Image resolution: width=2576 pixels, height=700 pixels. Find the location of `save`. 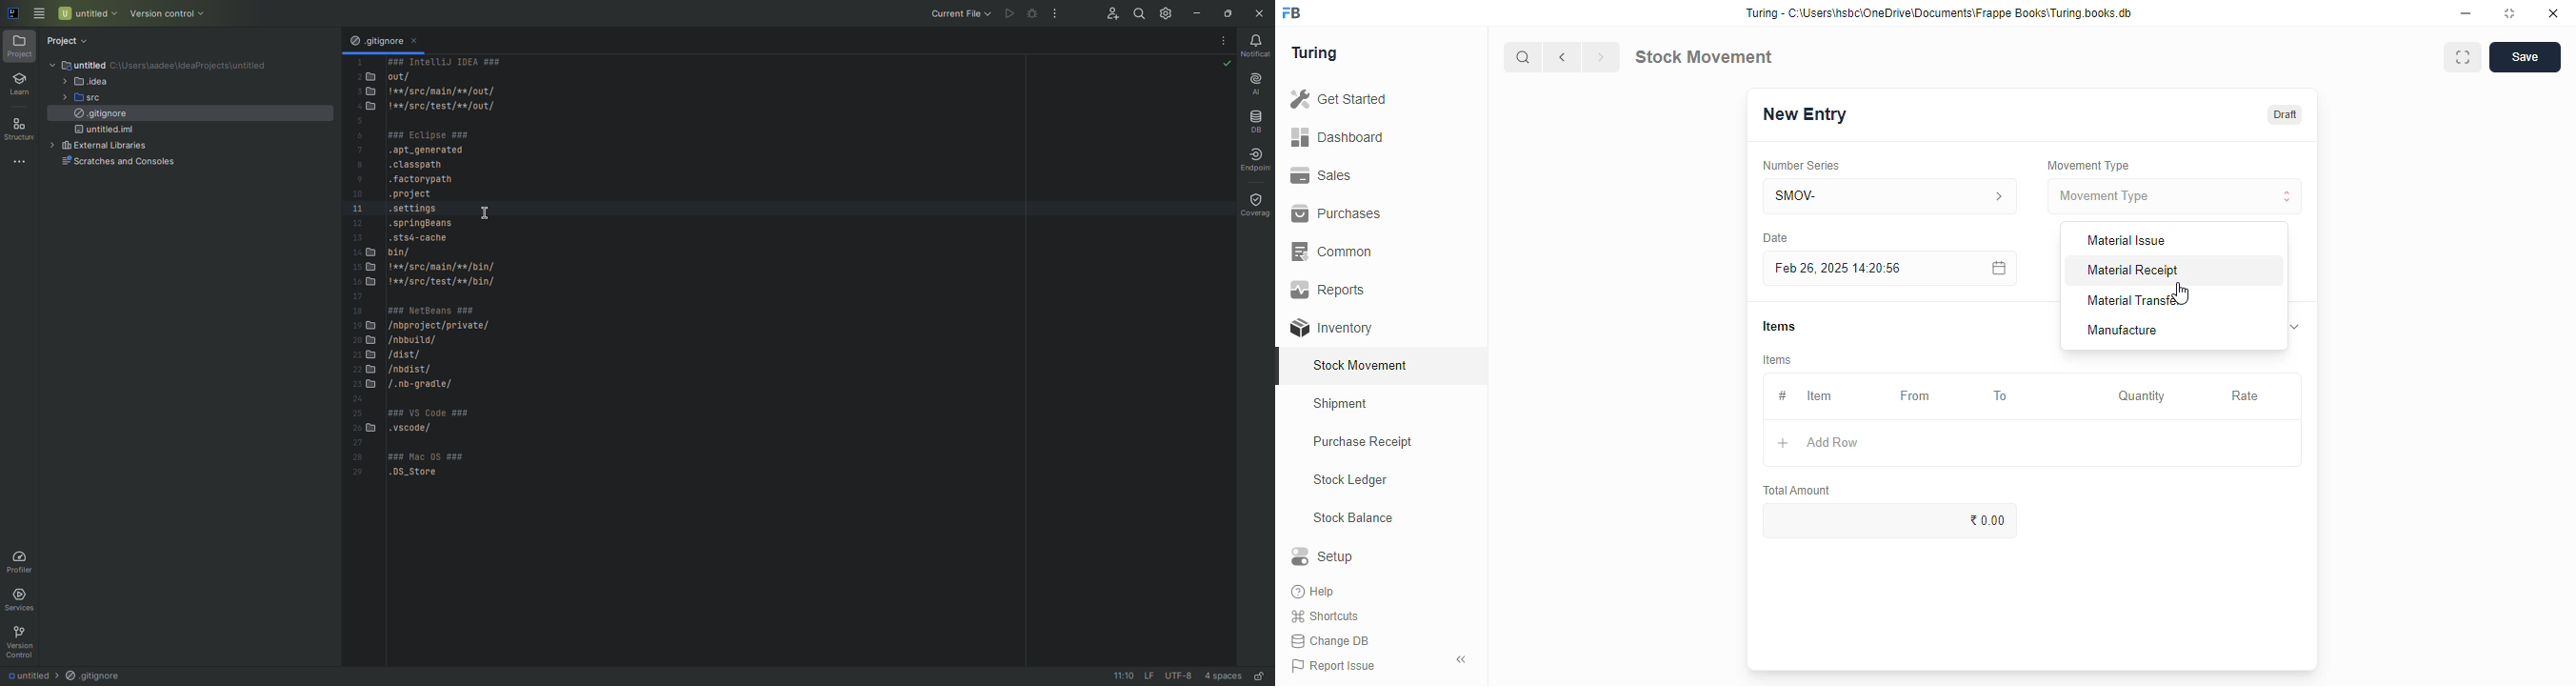

save is located at coordinates (2526, 57).